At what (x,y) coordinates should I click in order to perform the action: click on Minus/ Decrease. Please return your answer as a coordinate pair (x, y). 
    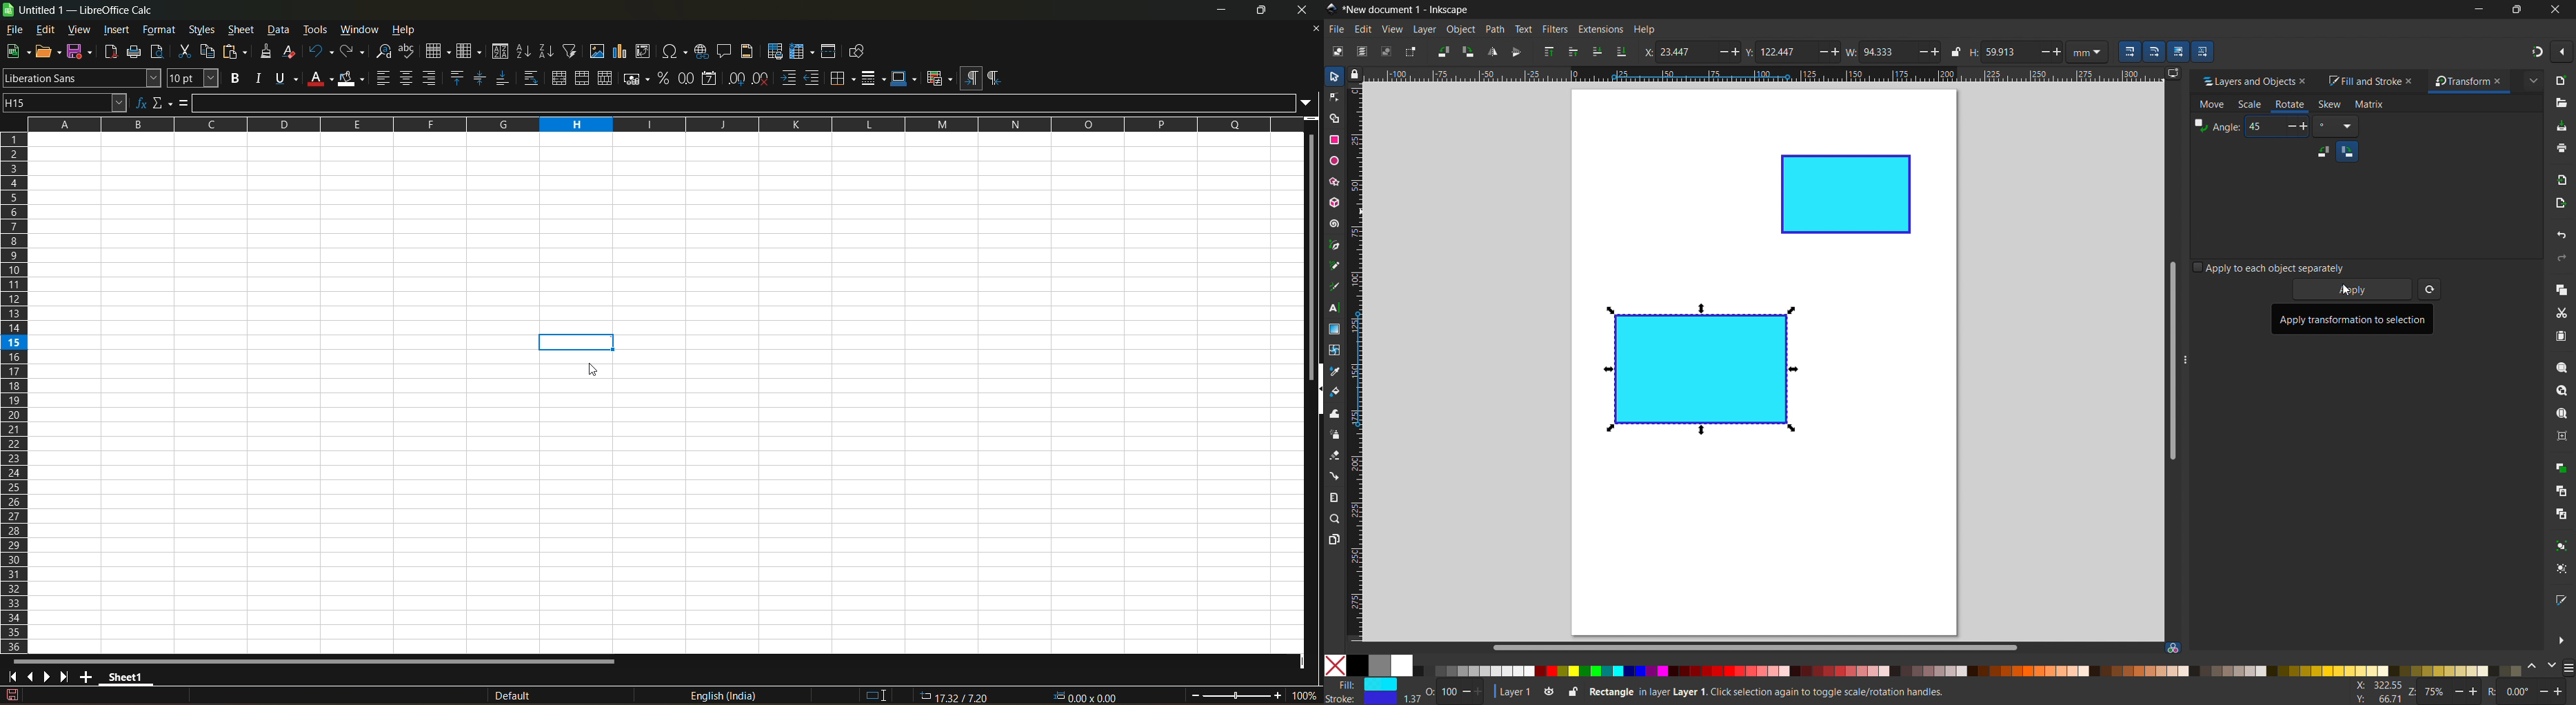
    Looking at the image, I should click on (1821, 51).